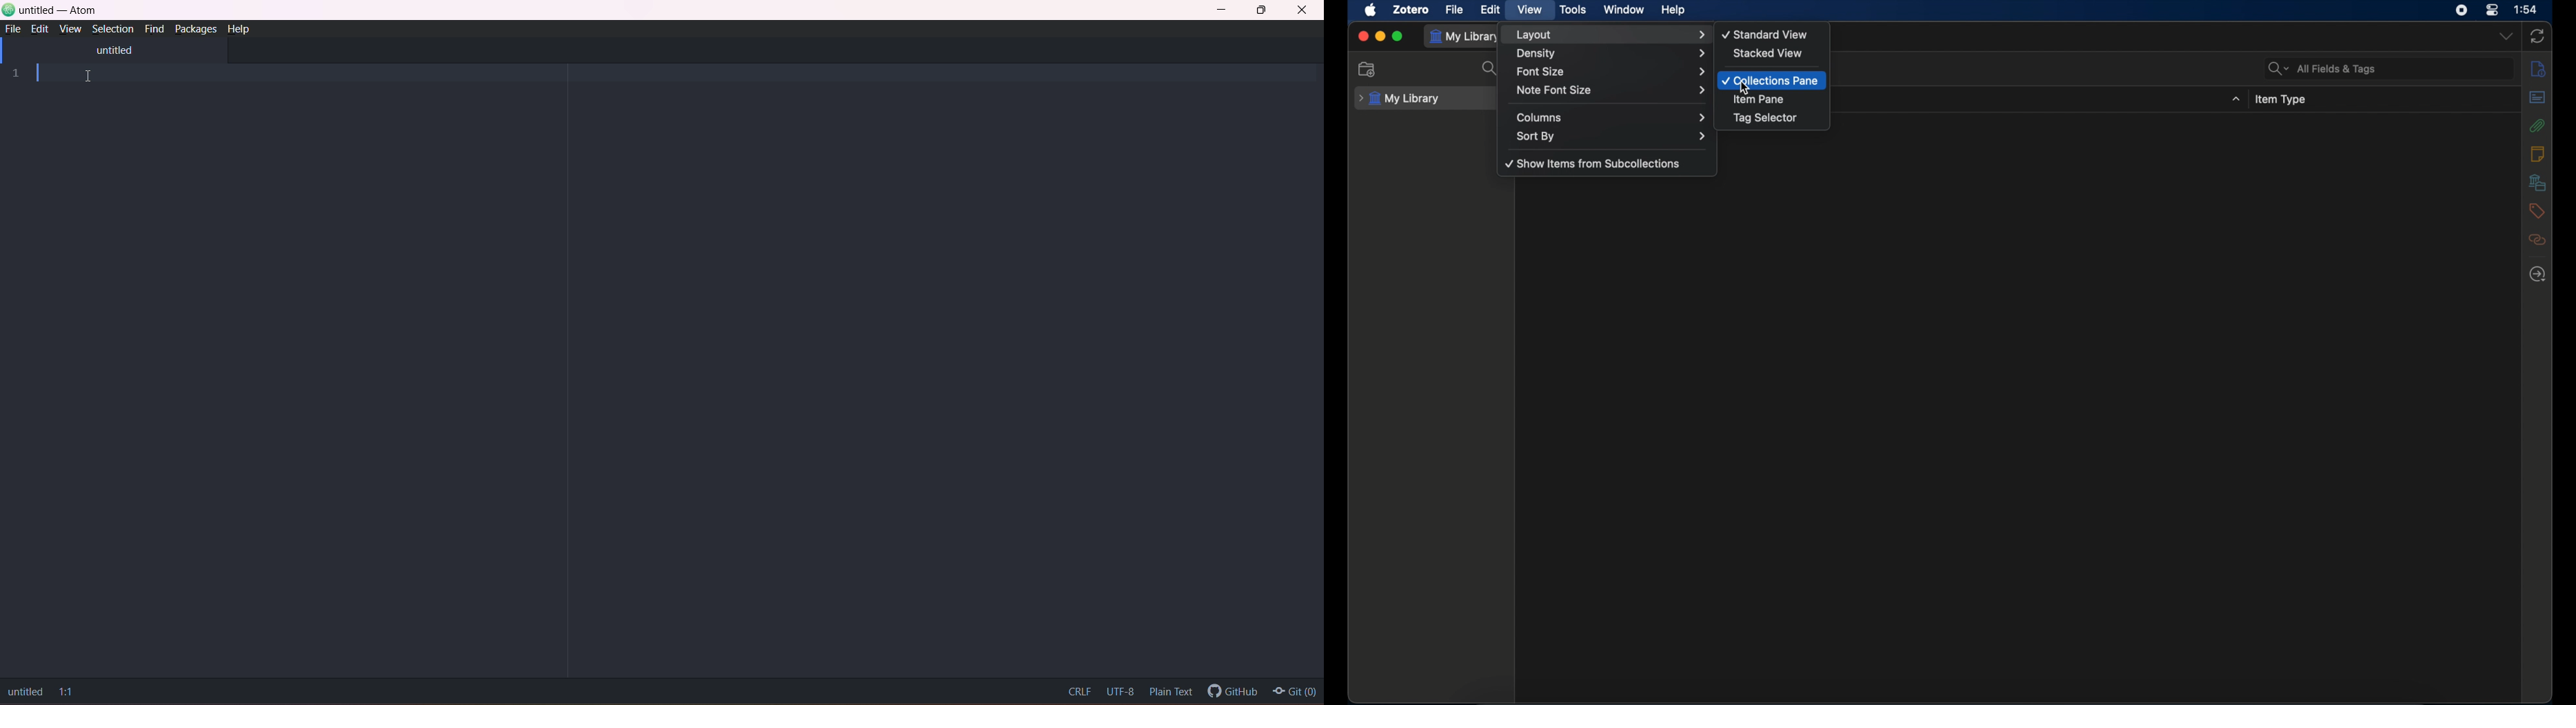 This screenshot has width=2576, height=728. I want to click on CRLF, so click(1077, 688).